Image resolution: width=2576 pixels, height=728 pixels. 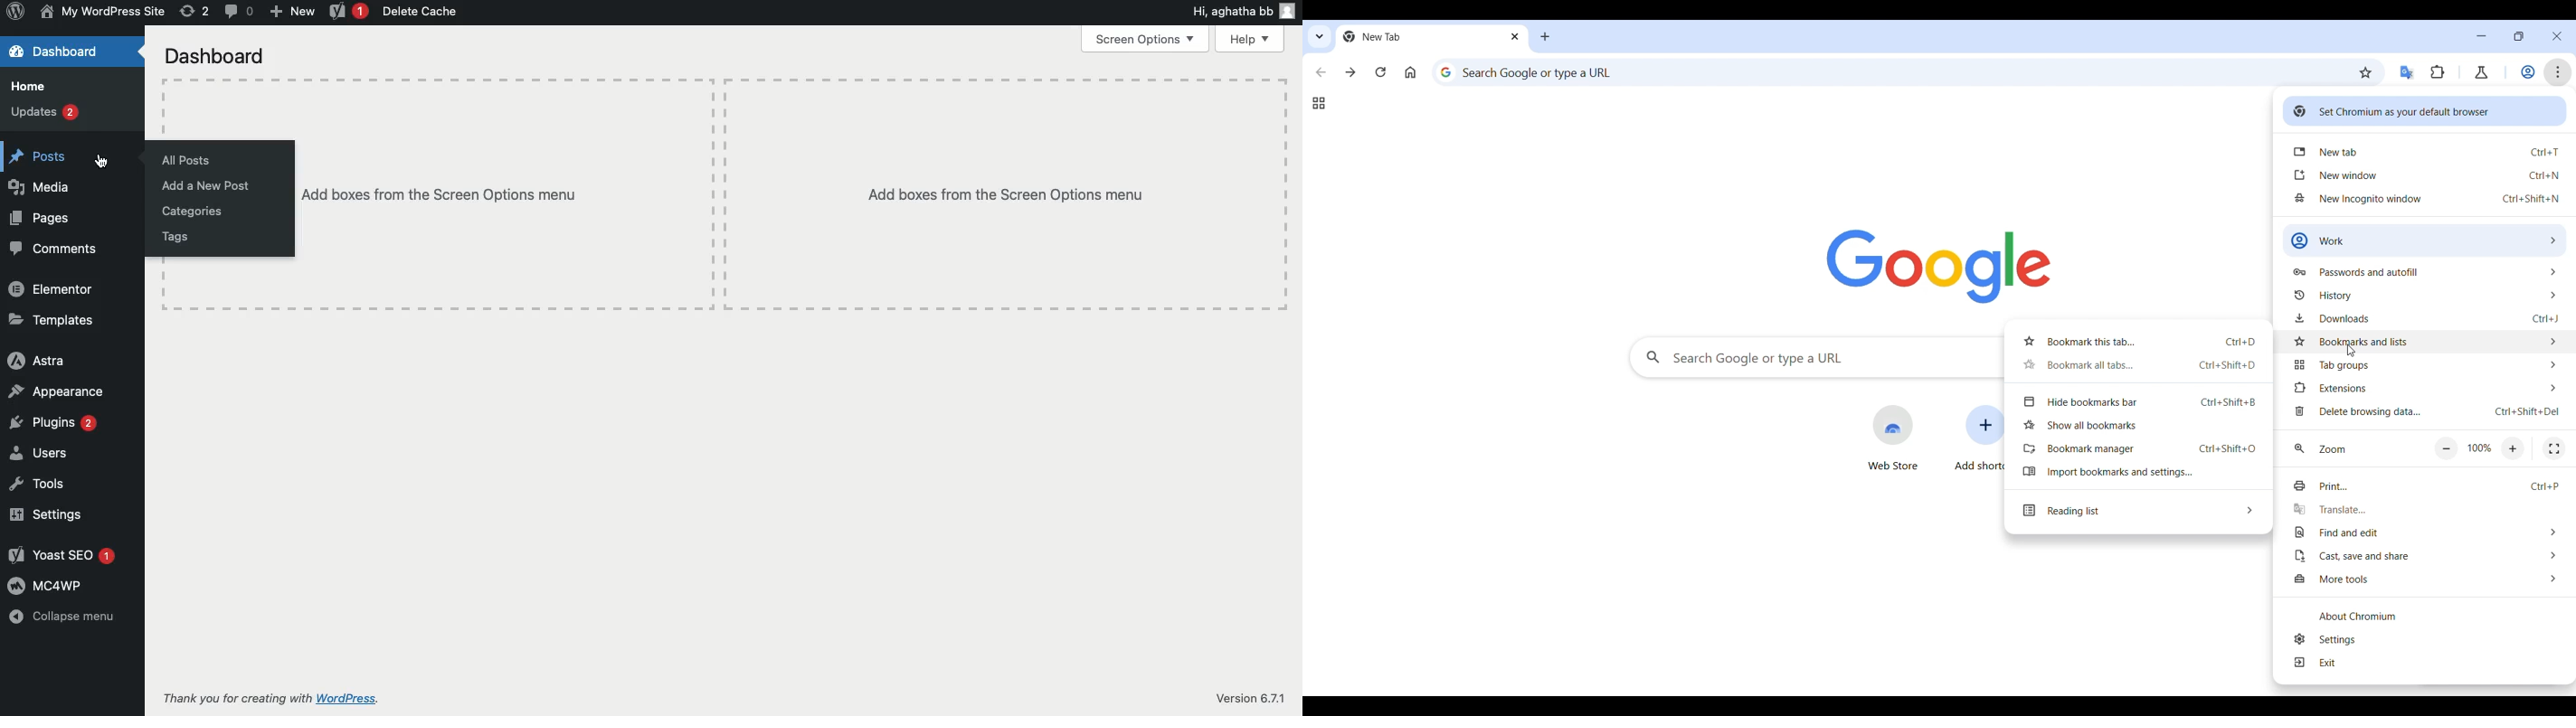 What do you see at coordinates (1144, 38) in the screenshot?
I see `Screen options` at bounding box center [1144, 38].